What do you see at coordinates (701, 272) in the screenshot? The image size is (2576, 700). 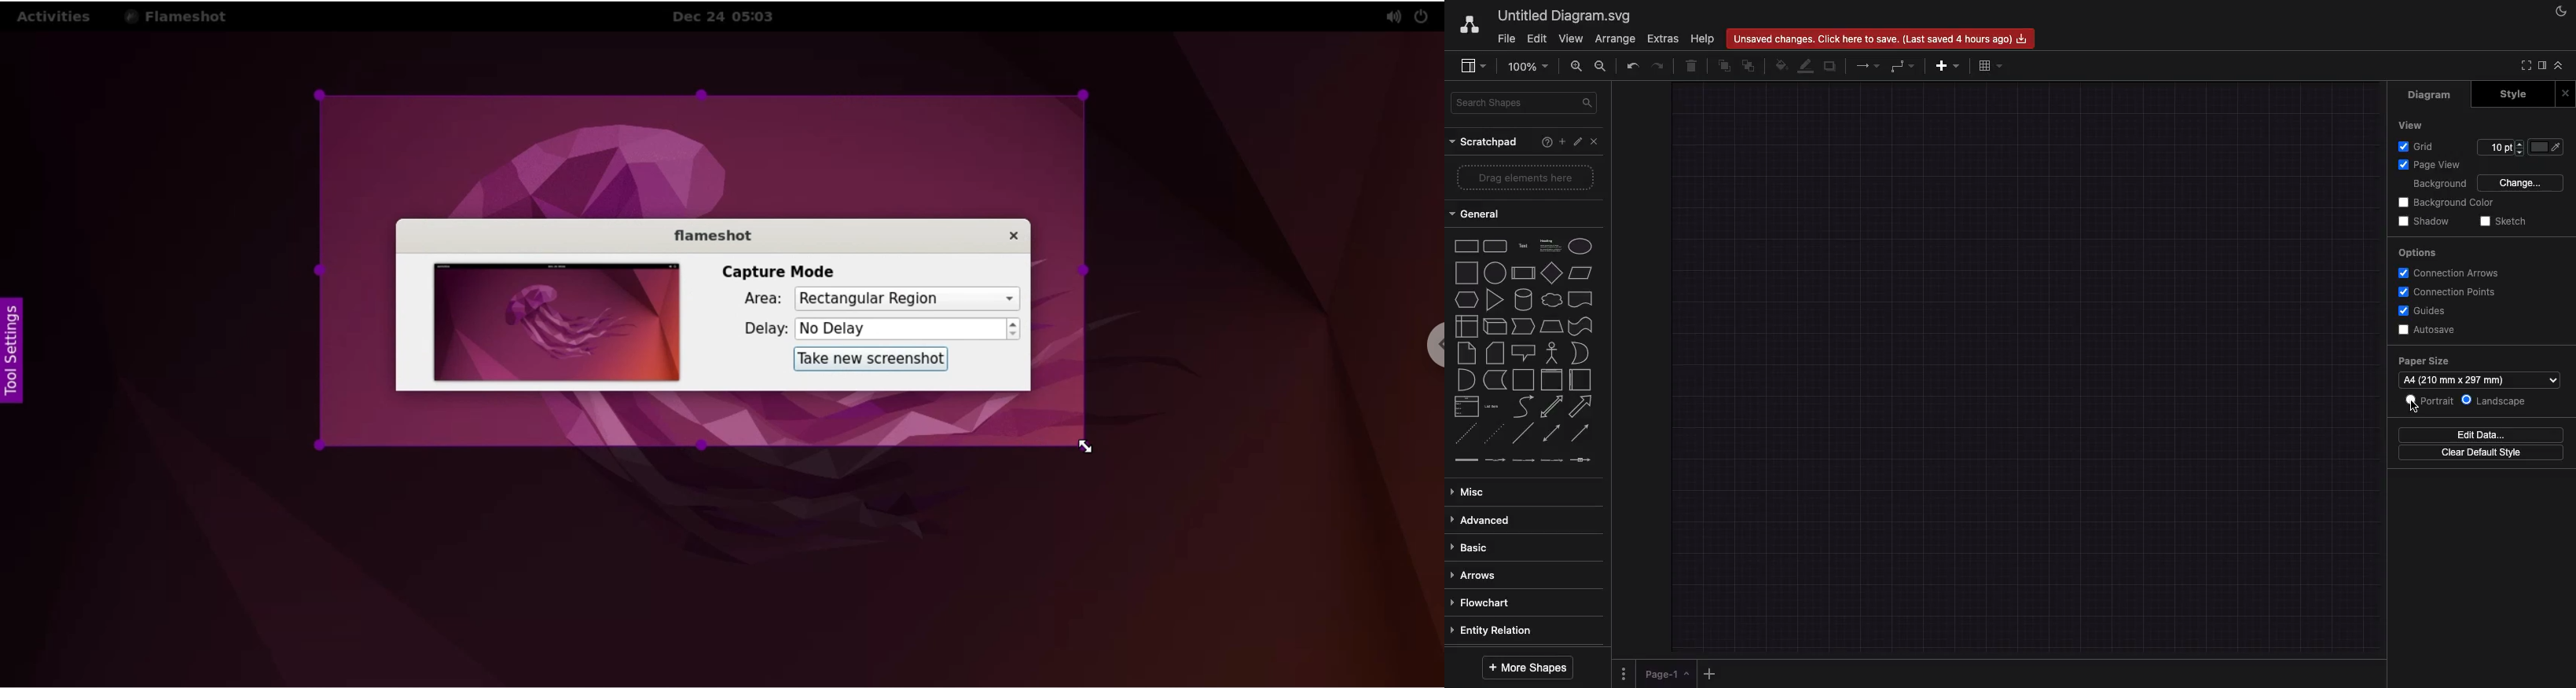 I see `selected area` at bounding box center [701, 272].